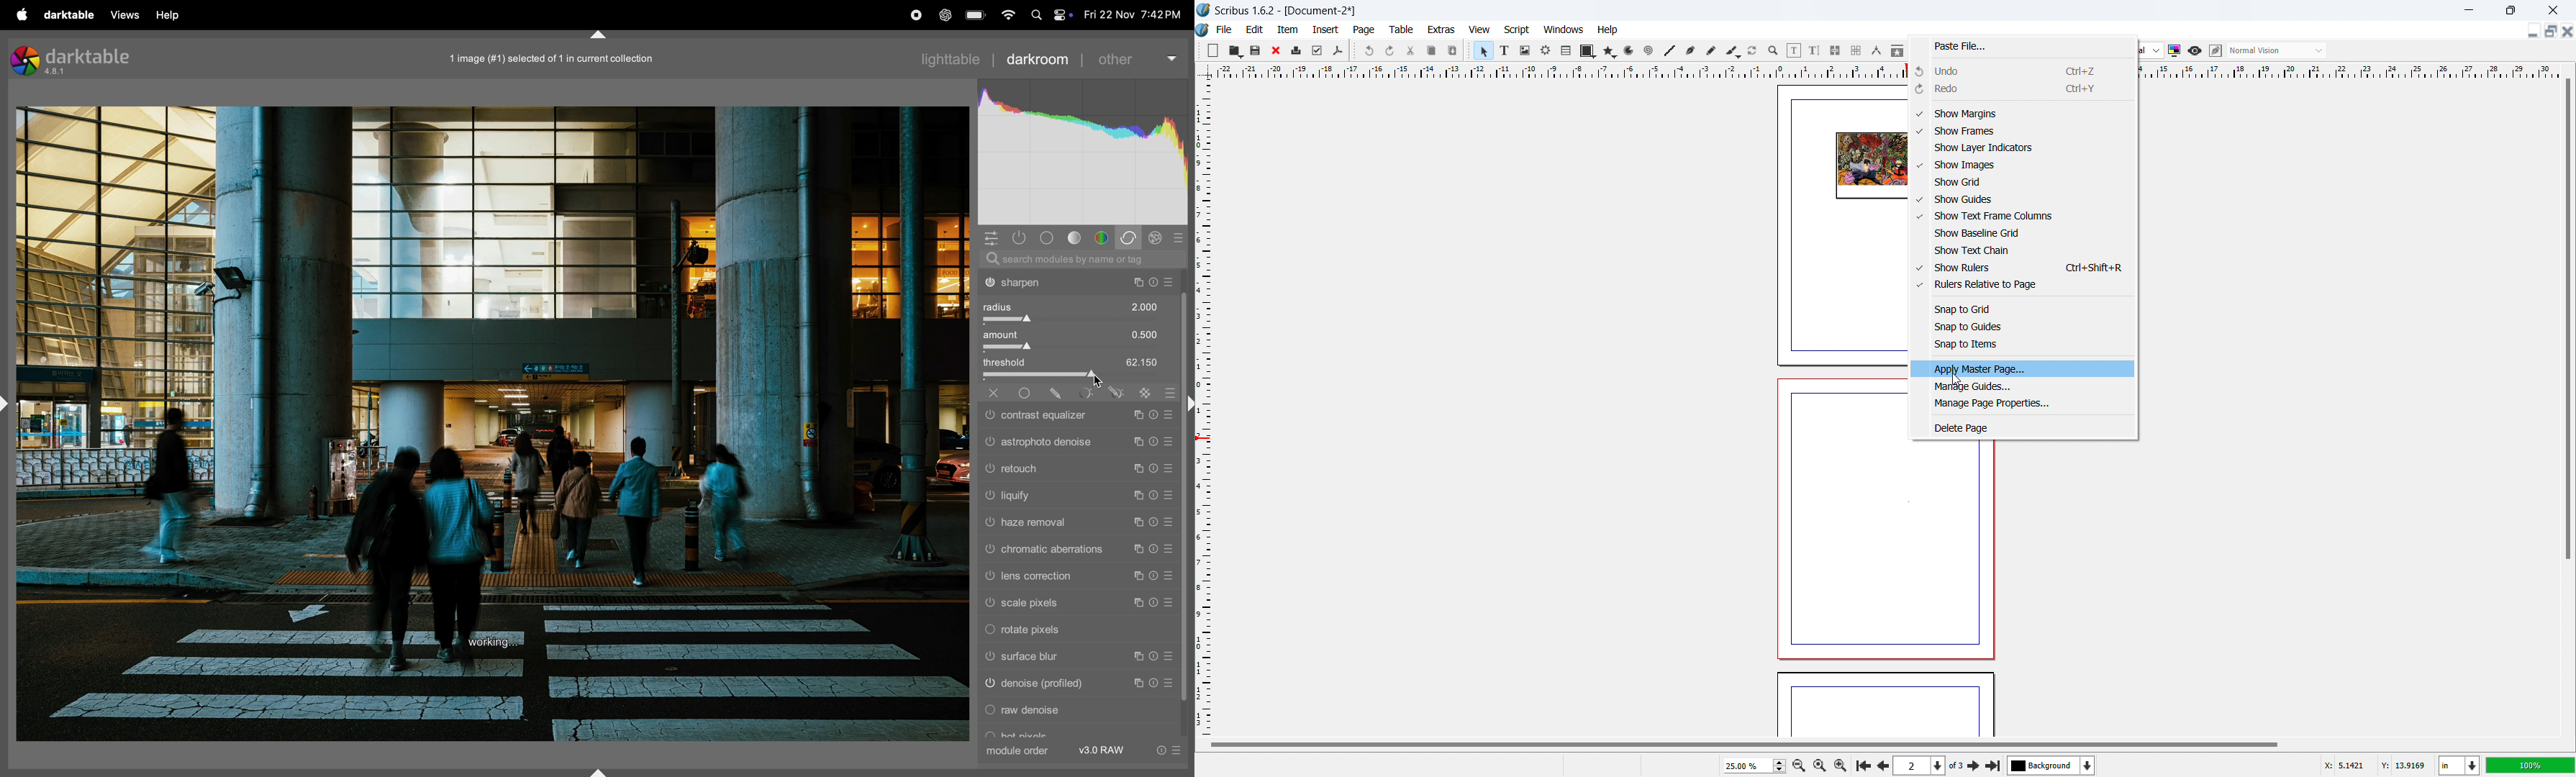  Describe the element at coordinates (1021, 750) in the screenshot. I see `module order` at that location.